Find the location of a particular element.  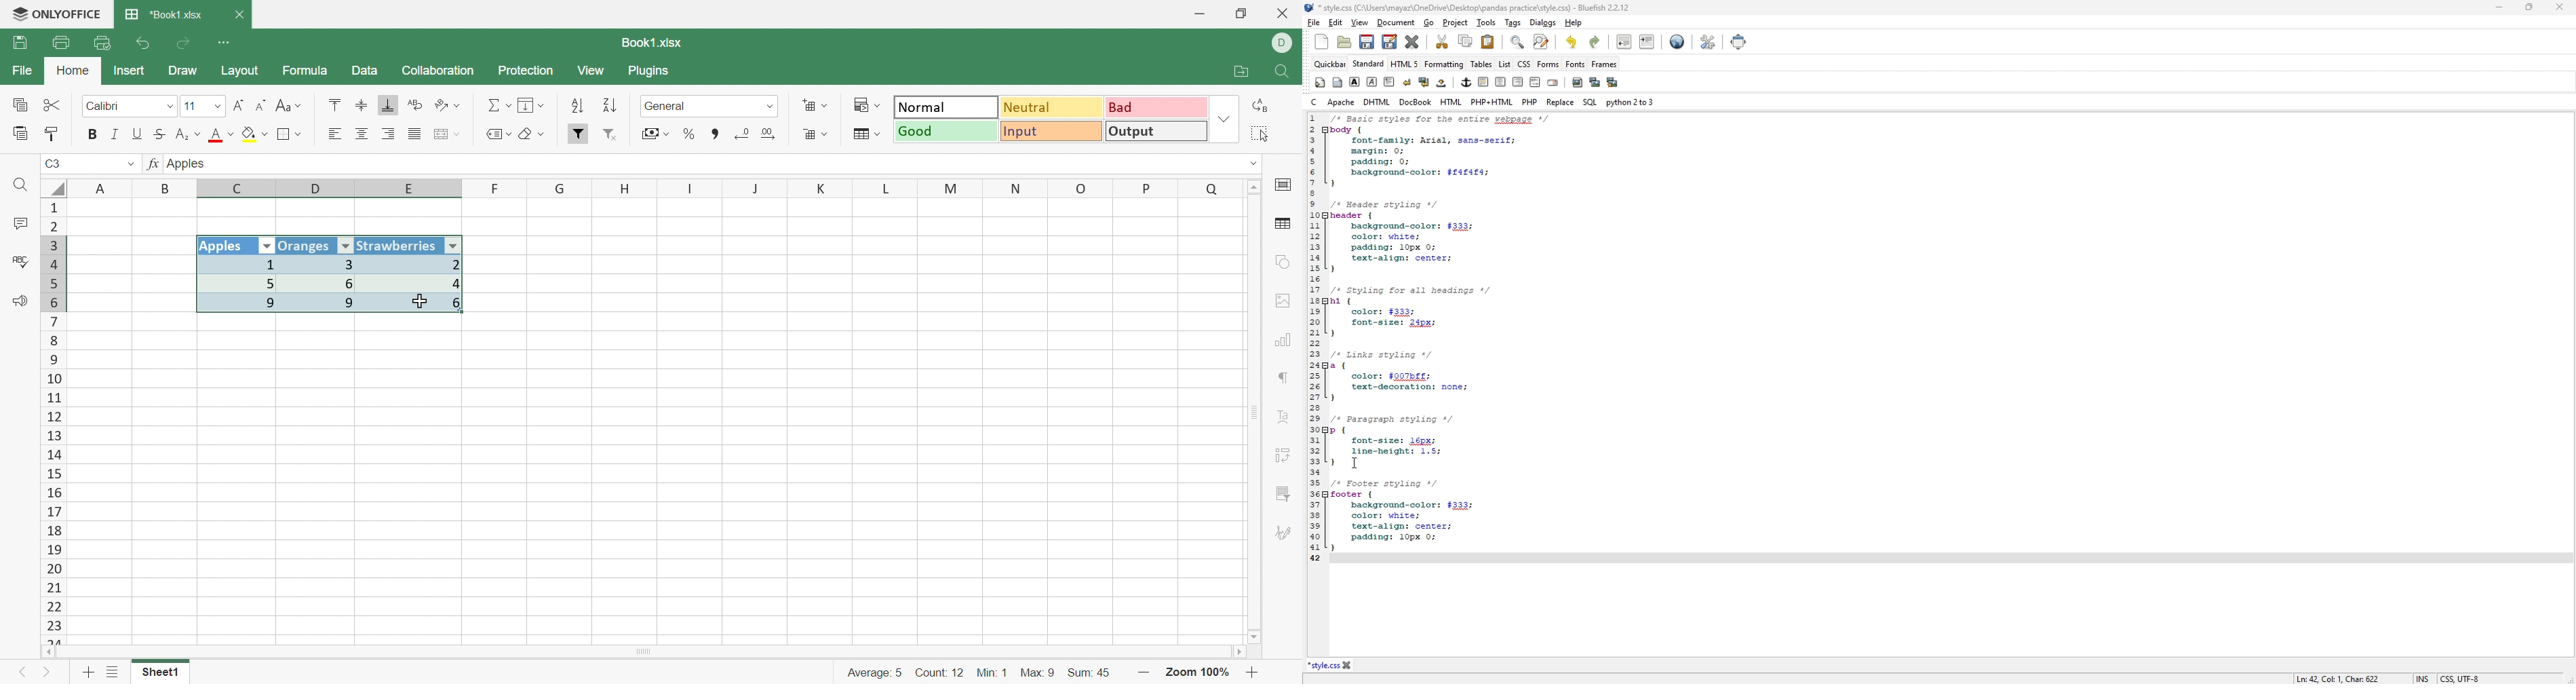

edit preference is located at coordinates (1708, 42).